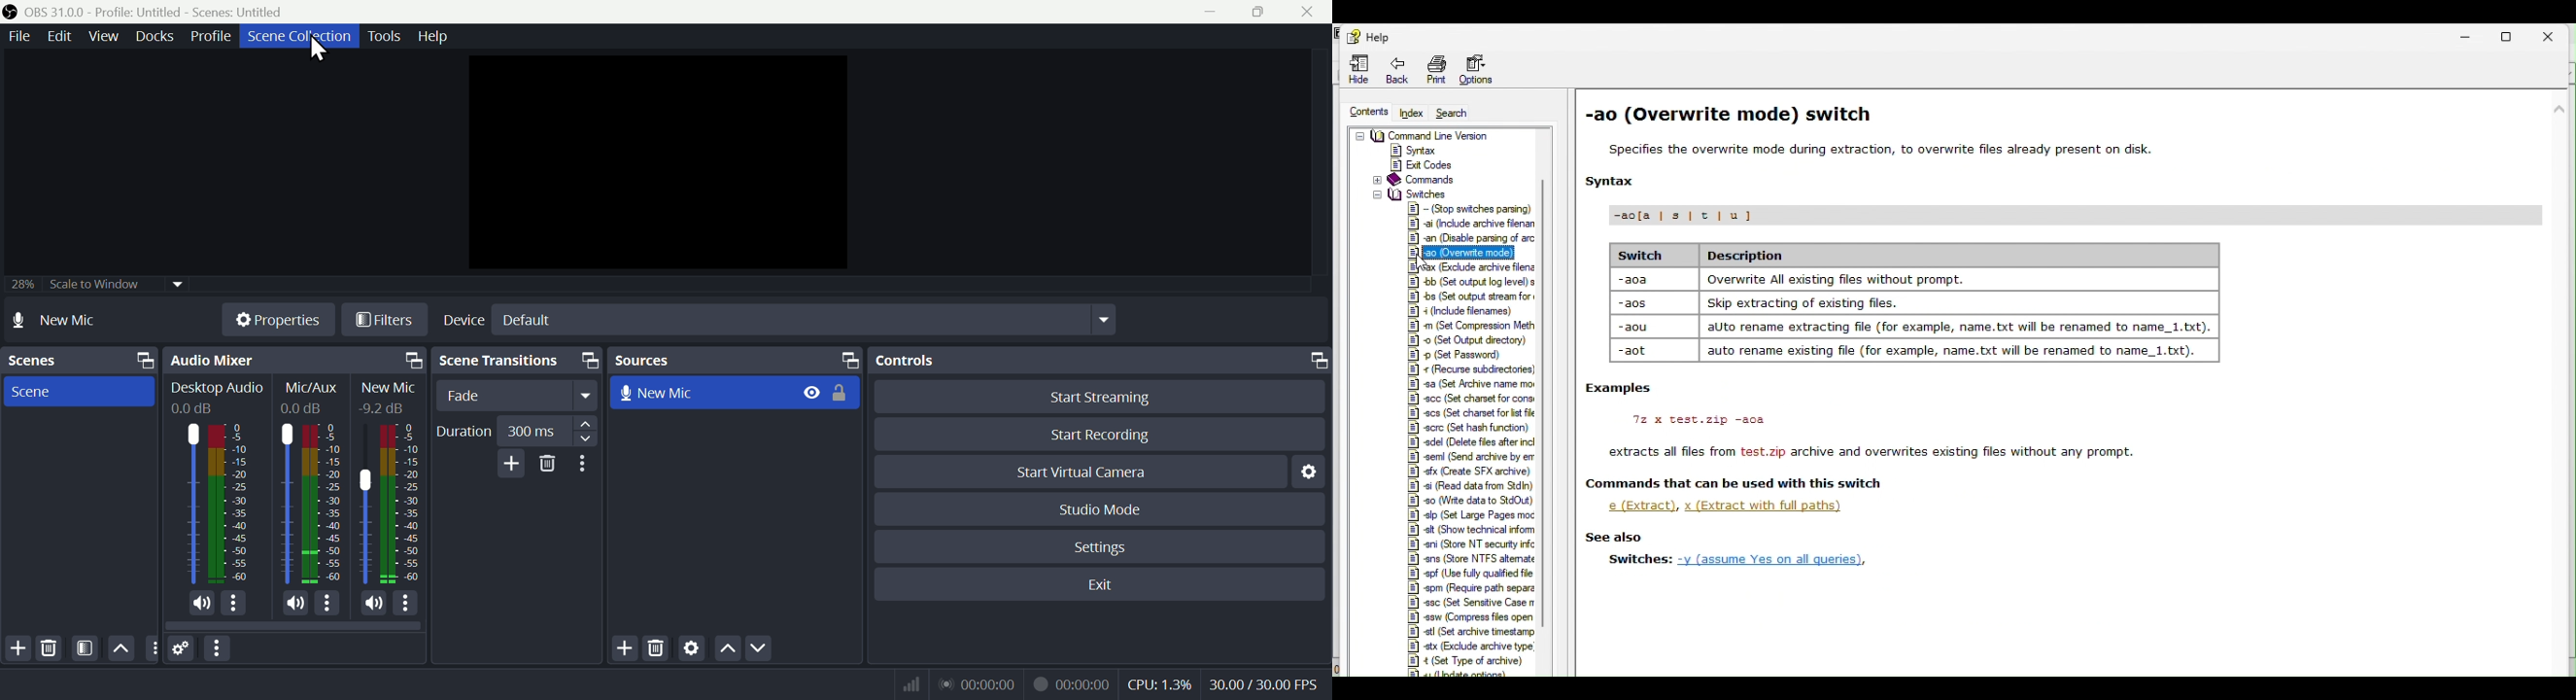 The width and height of the screenshot is (2576, 700). I want to click on Exit, so click(1102, 586).